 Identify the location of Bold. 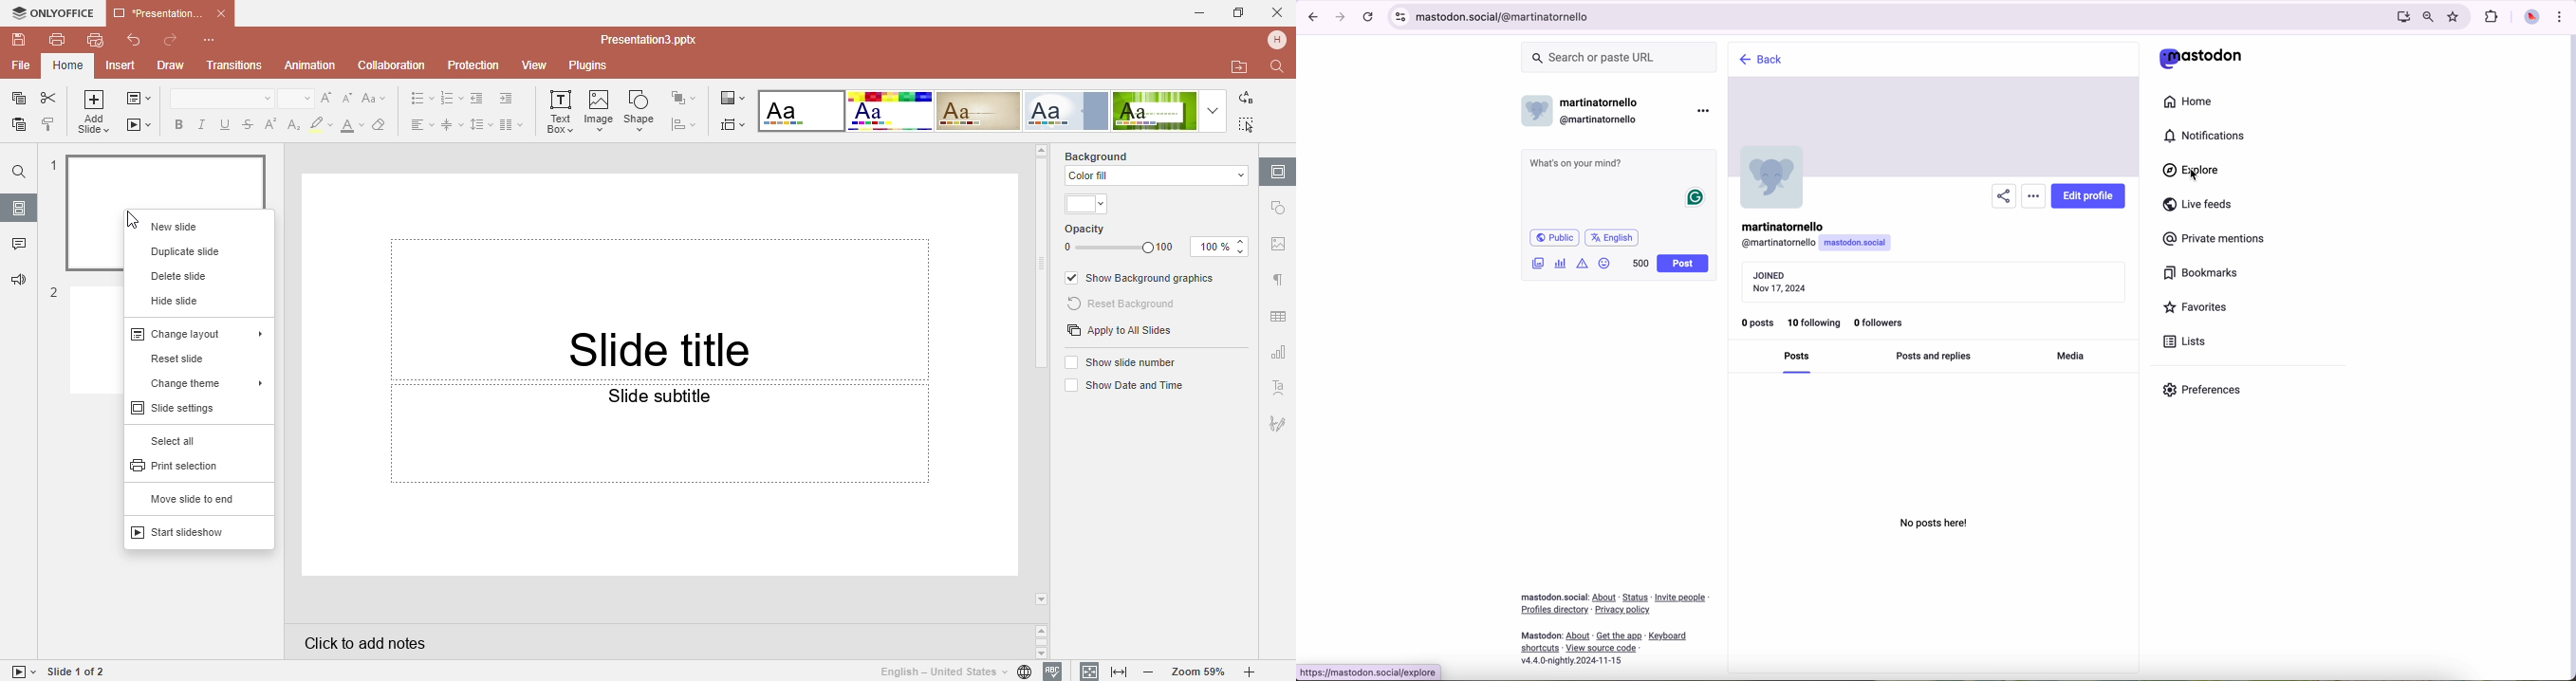
(176, 122).